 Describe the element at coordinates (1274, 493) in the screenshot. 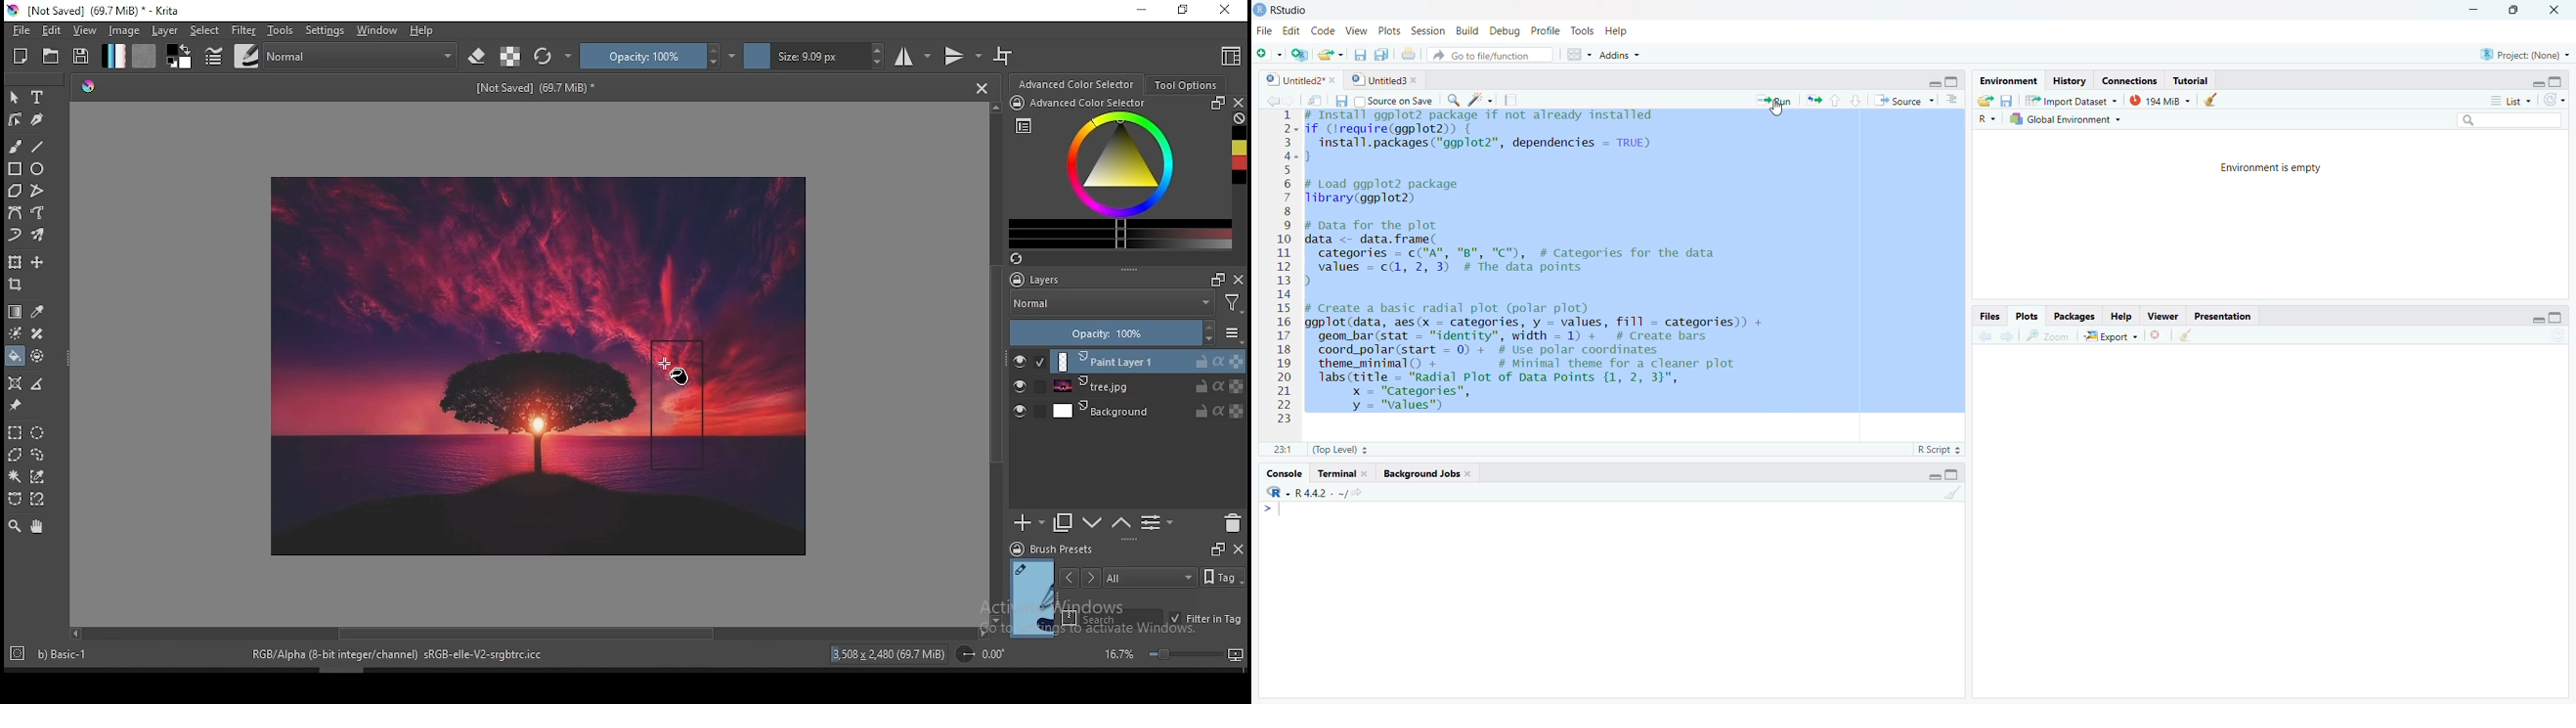

I see `R` at that location.